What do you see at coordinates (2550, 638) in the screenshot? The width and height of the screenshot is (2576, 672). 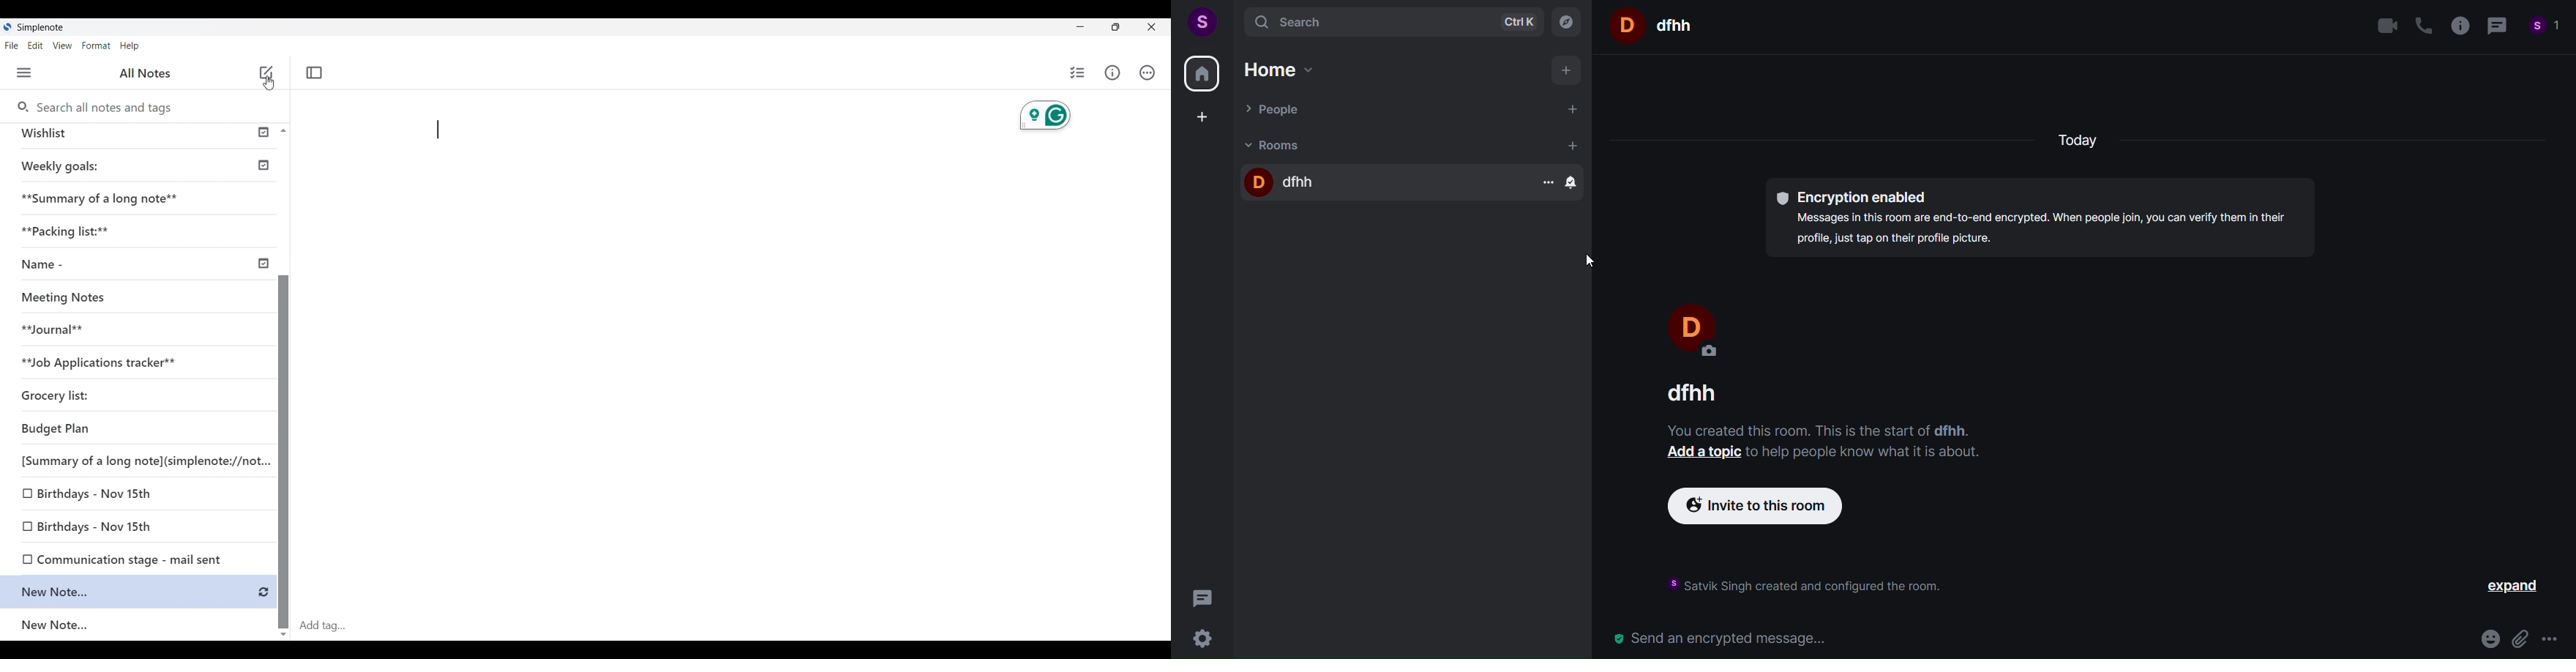 I see `more options` at bounding box center [2550, 638].